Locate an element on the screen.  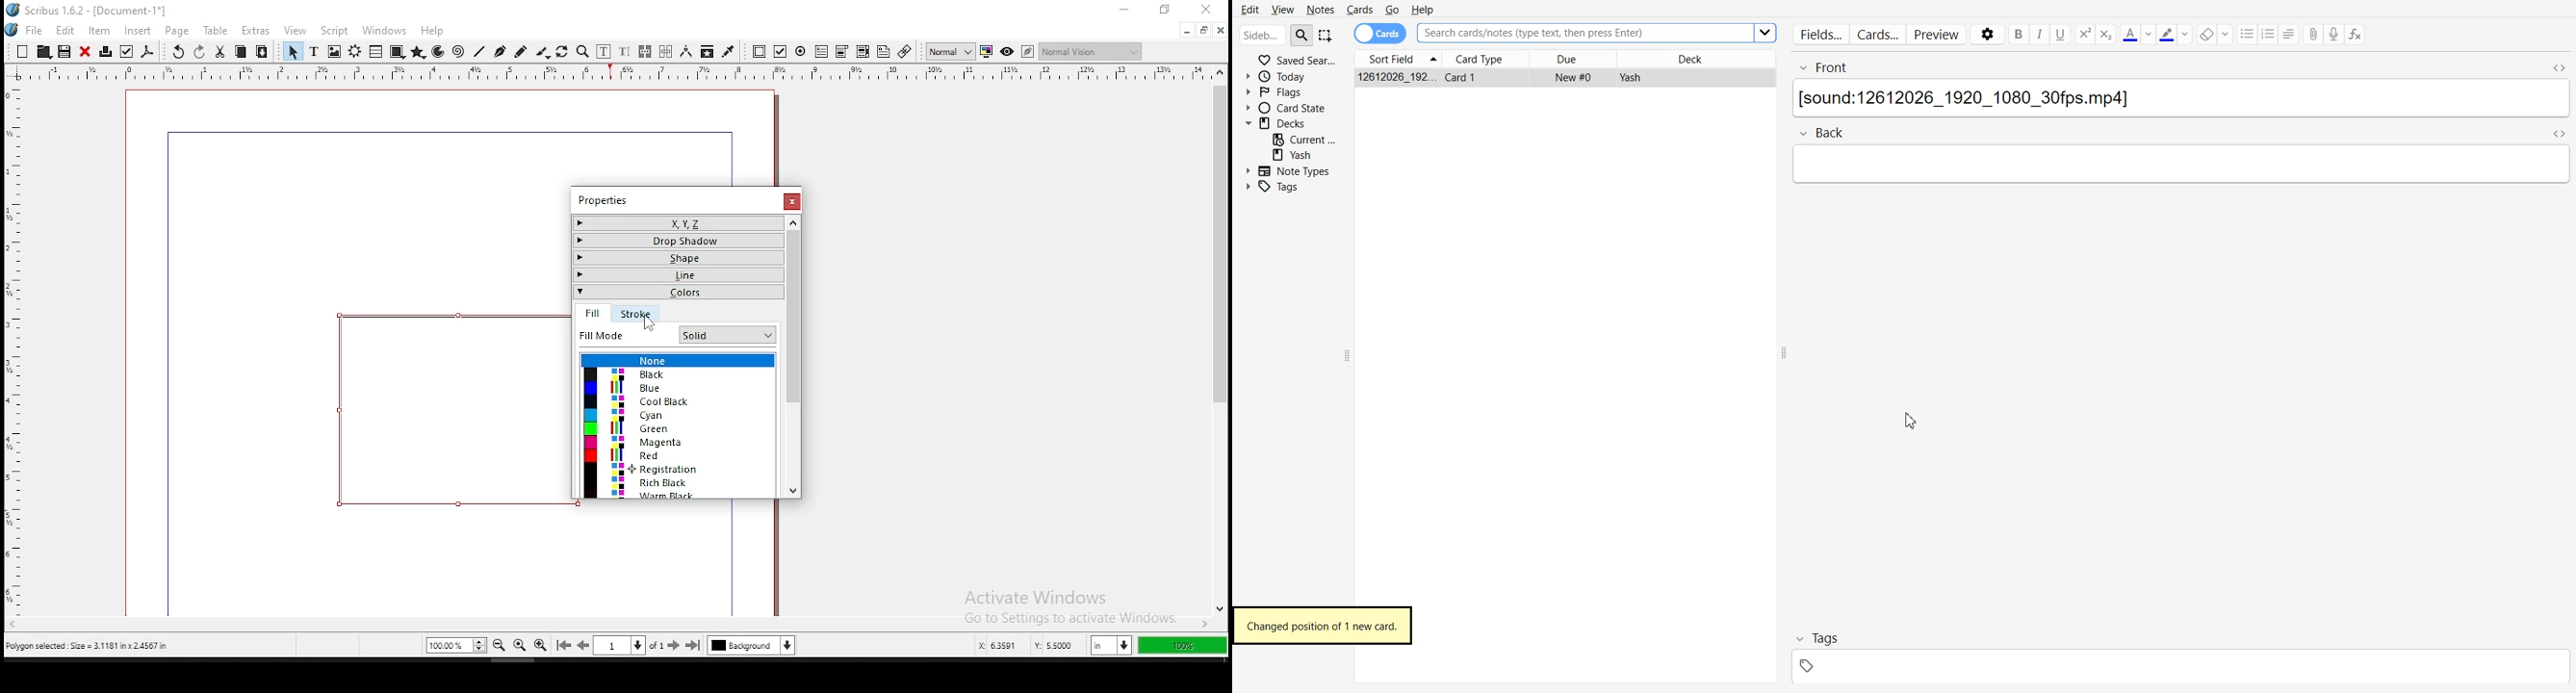
12612026_192 is located at coordinates (1397, 78).